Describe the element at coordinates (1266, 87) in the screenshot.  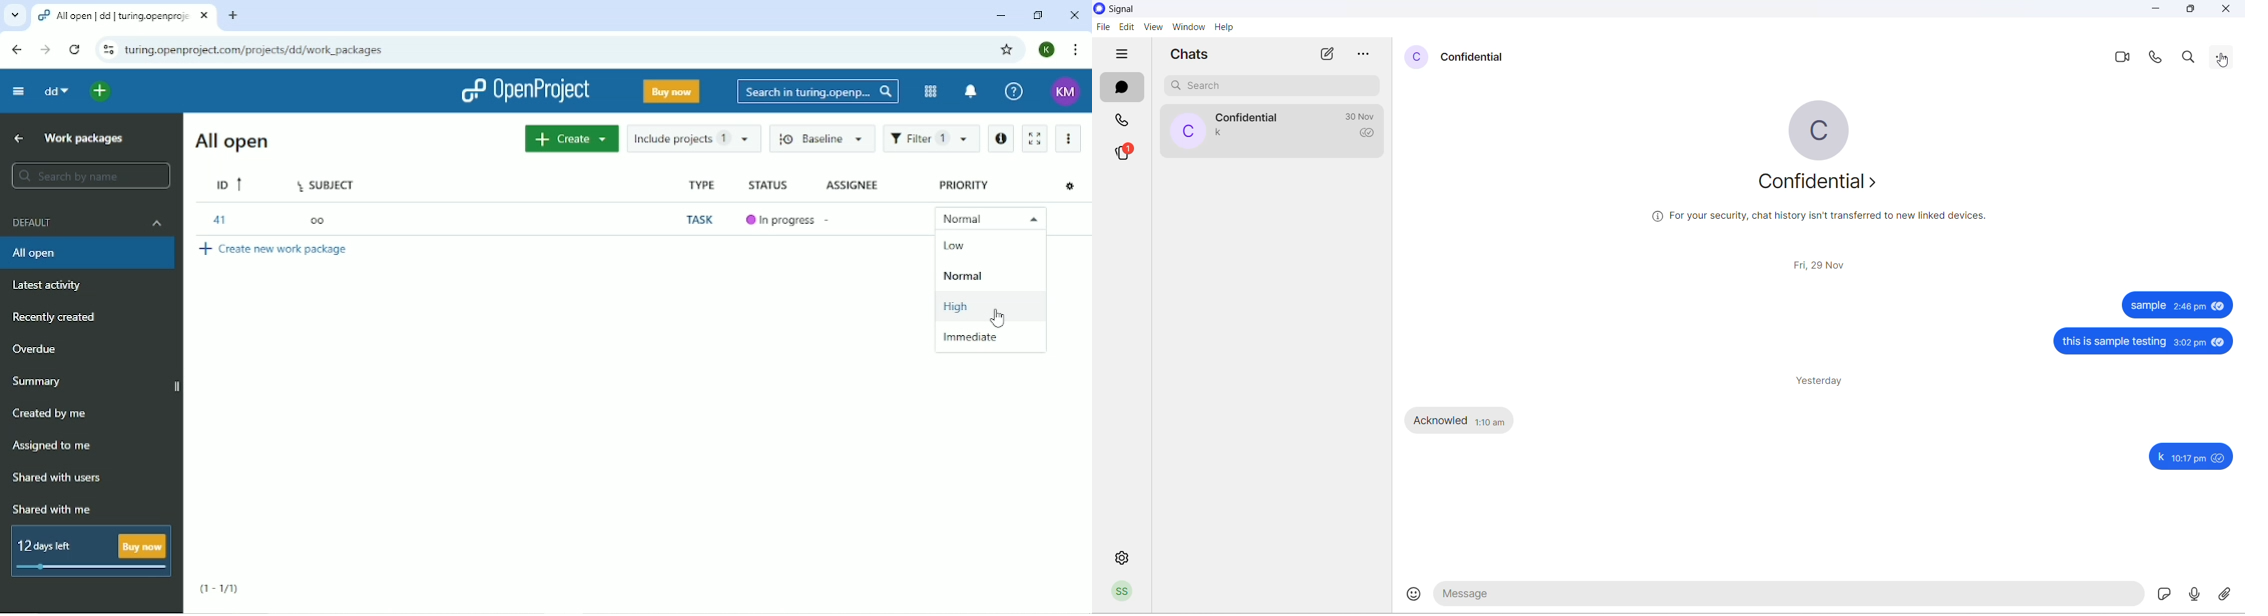
I see `search chat` at that location.